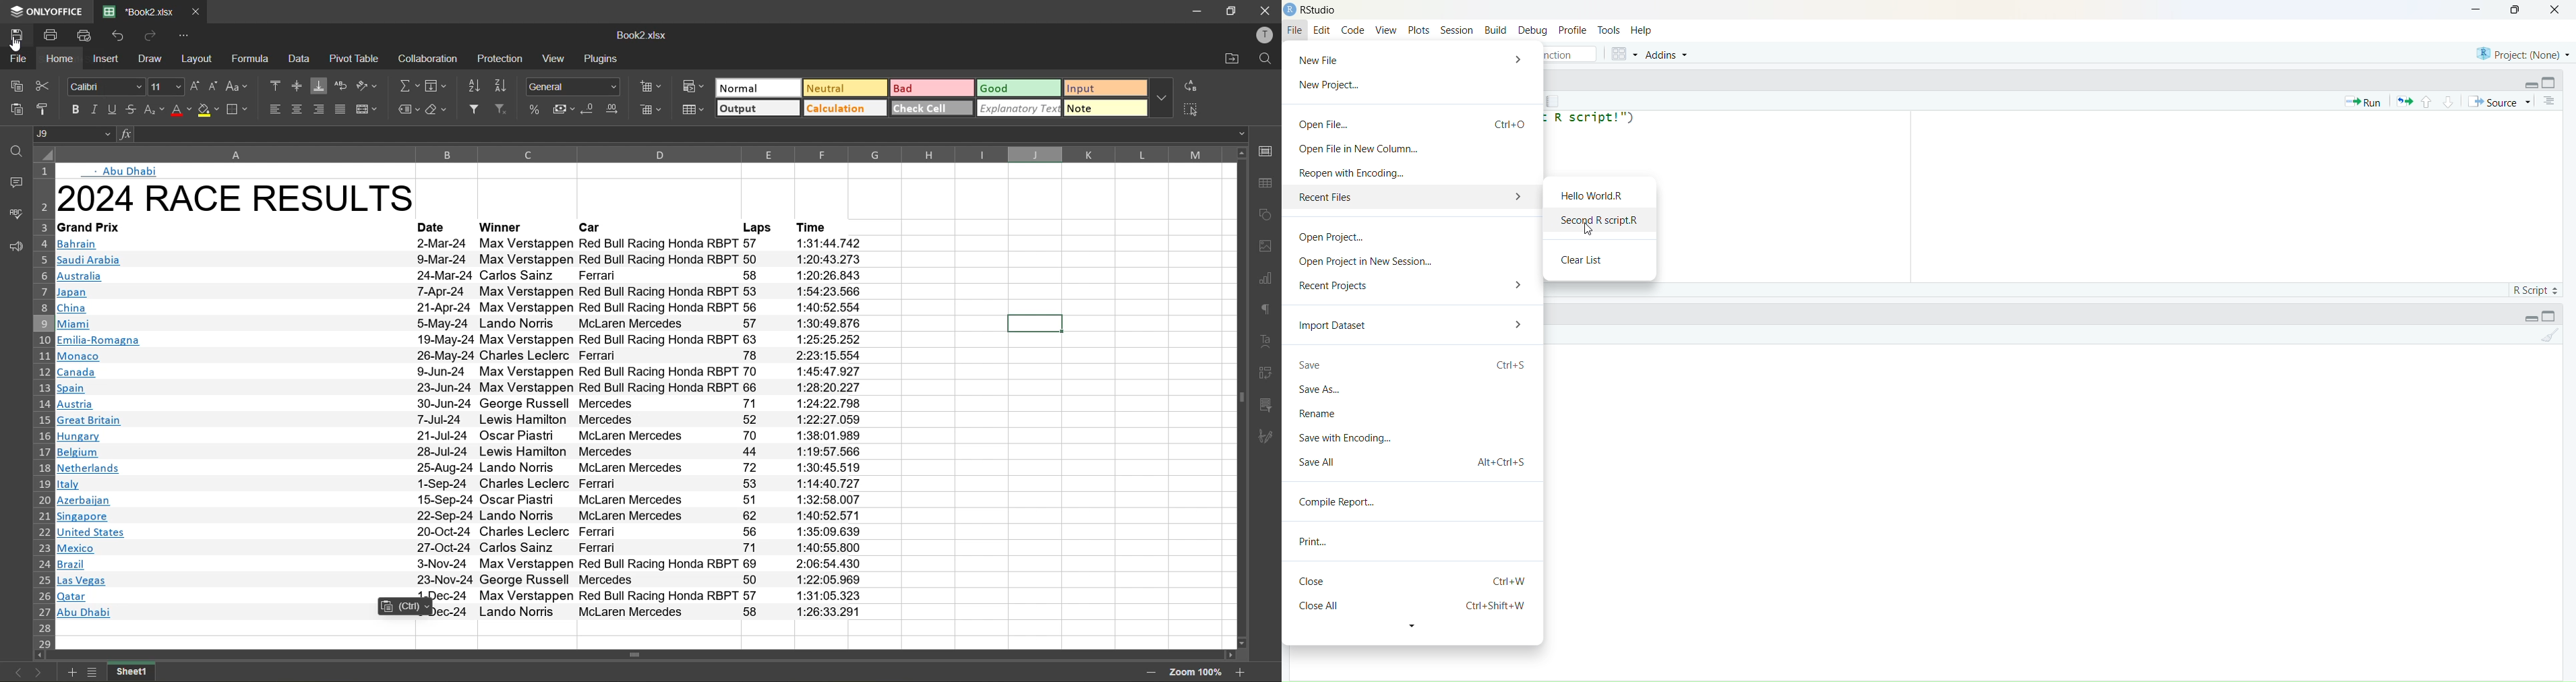 The height and width of the screenshot is (700, 2576). What do you see at coordinates (2551, 82) in the screenshot?
I see `Maximize/Restore` at bounding box center [2551, 82].